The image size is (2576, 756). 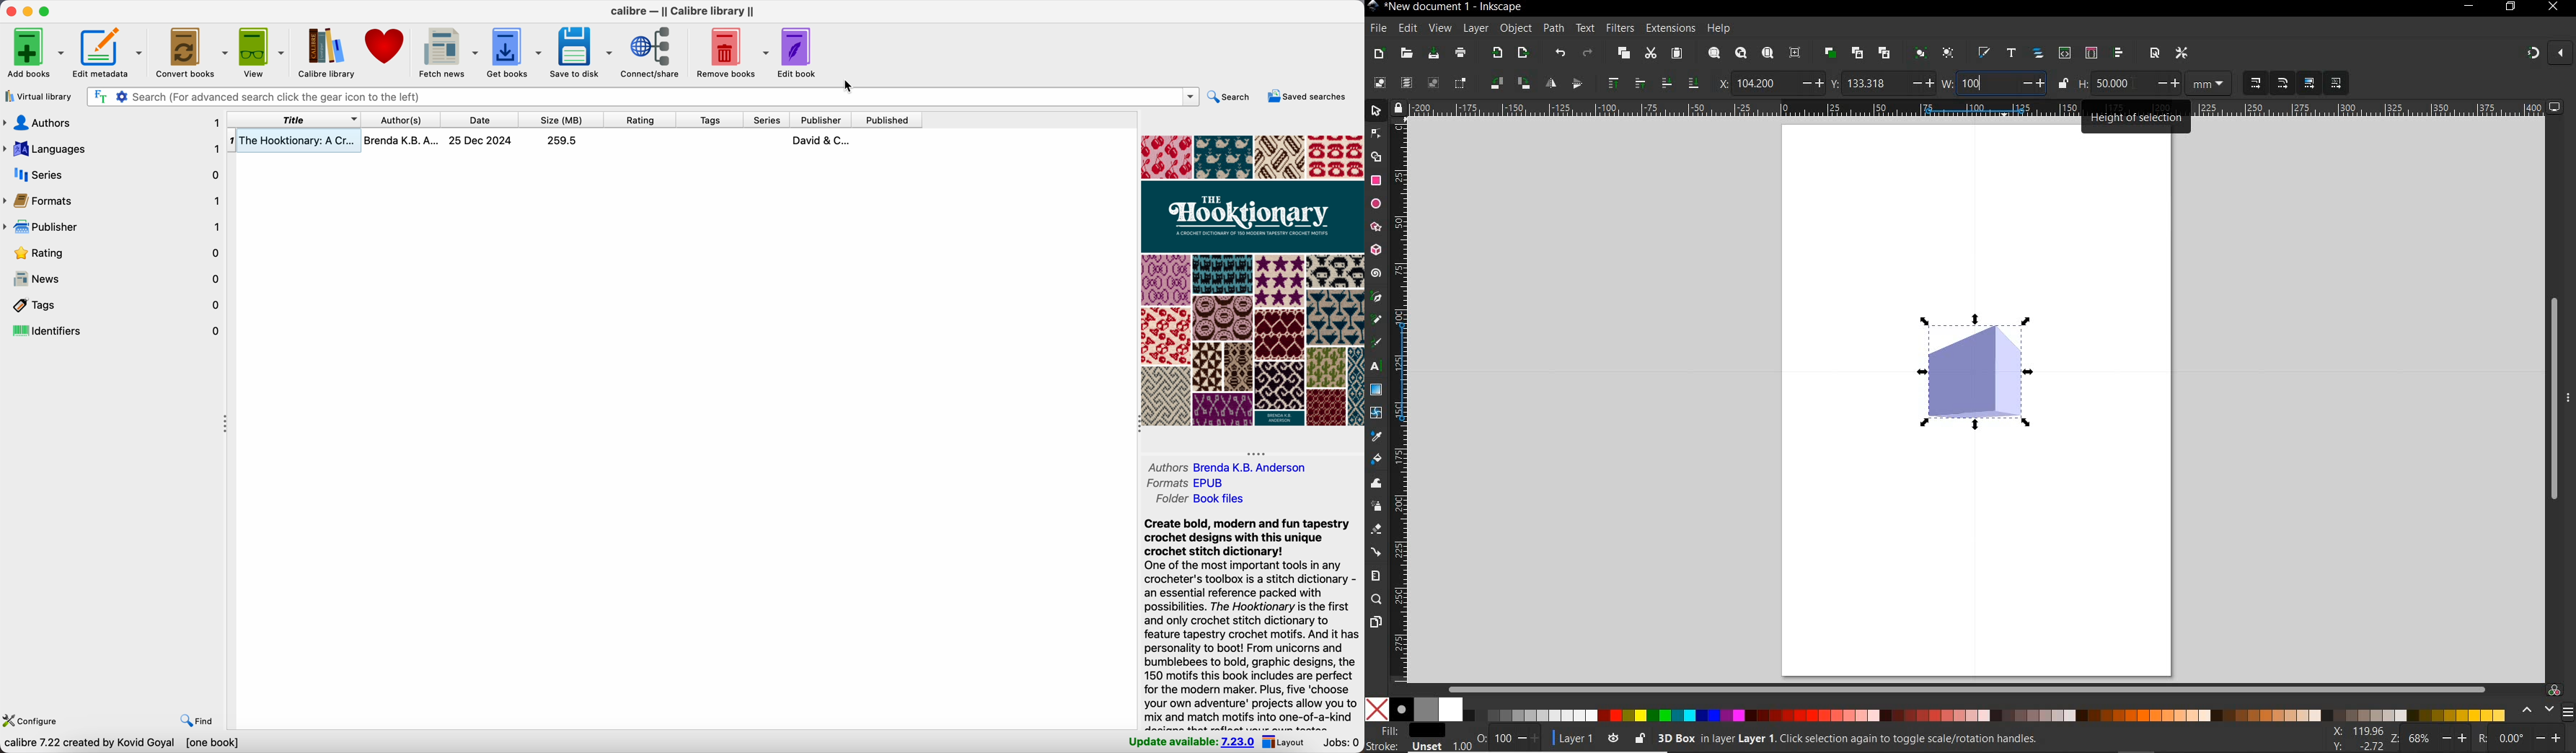 What do you see at coordinates (2138, 115) in the screenshot?
I see `height of selection` at bounding box center [2138, 115].